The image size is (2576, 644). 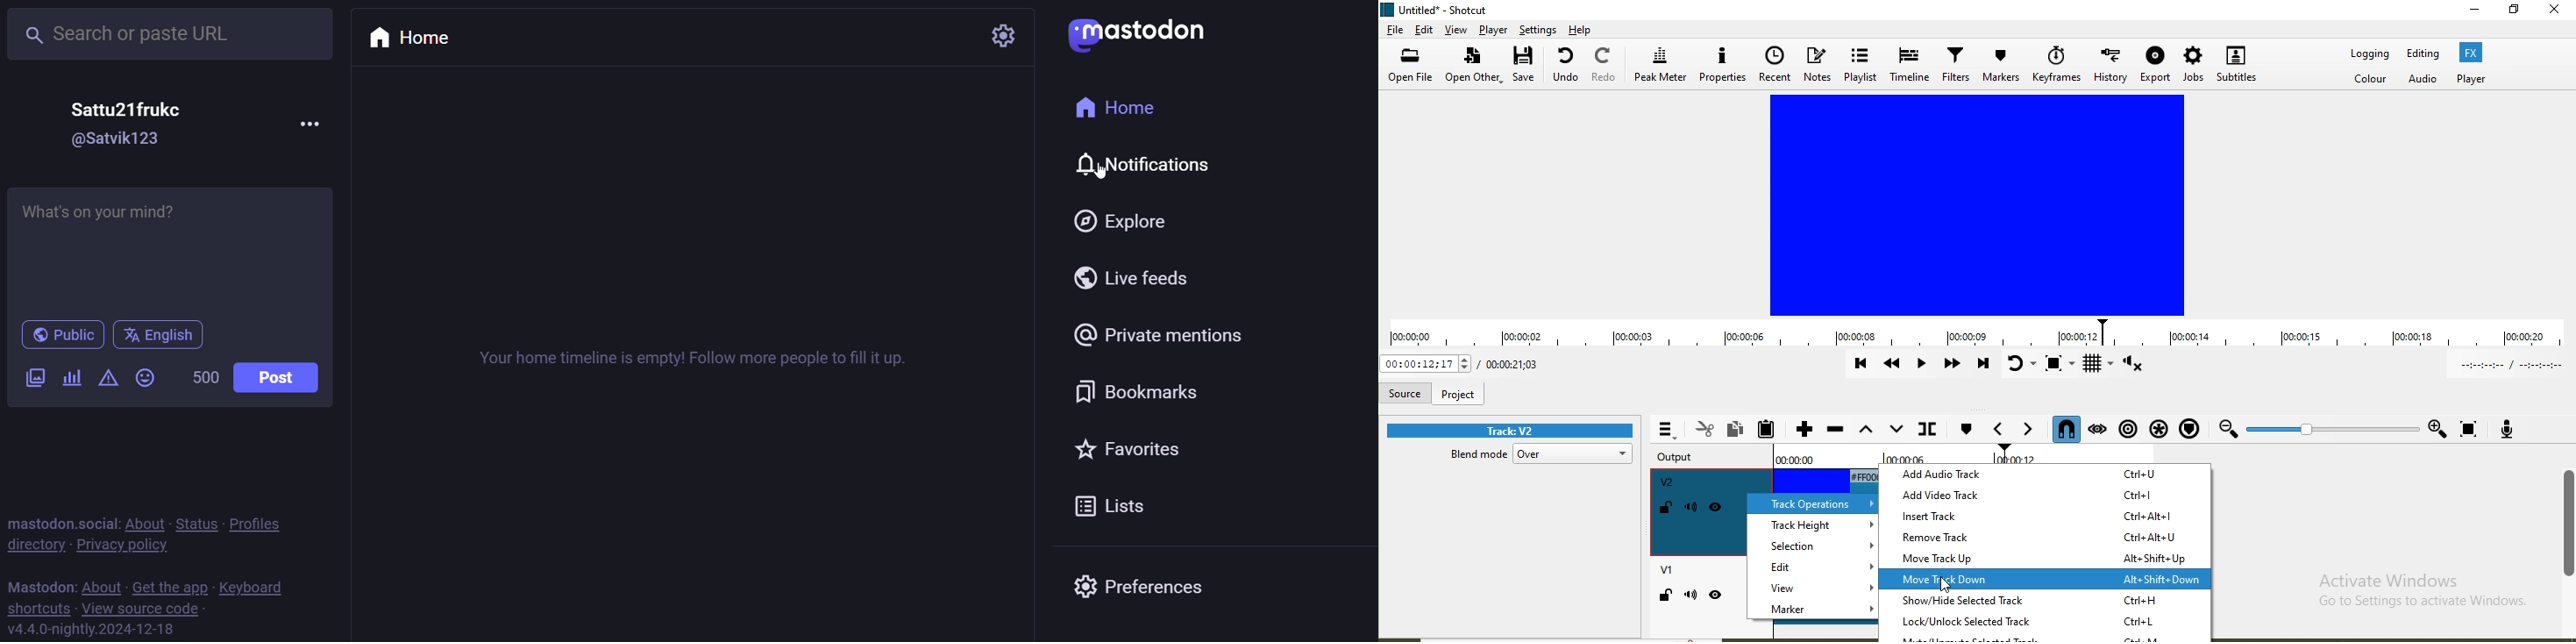 I want to click on Settings, so click(x=1540, y=30).